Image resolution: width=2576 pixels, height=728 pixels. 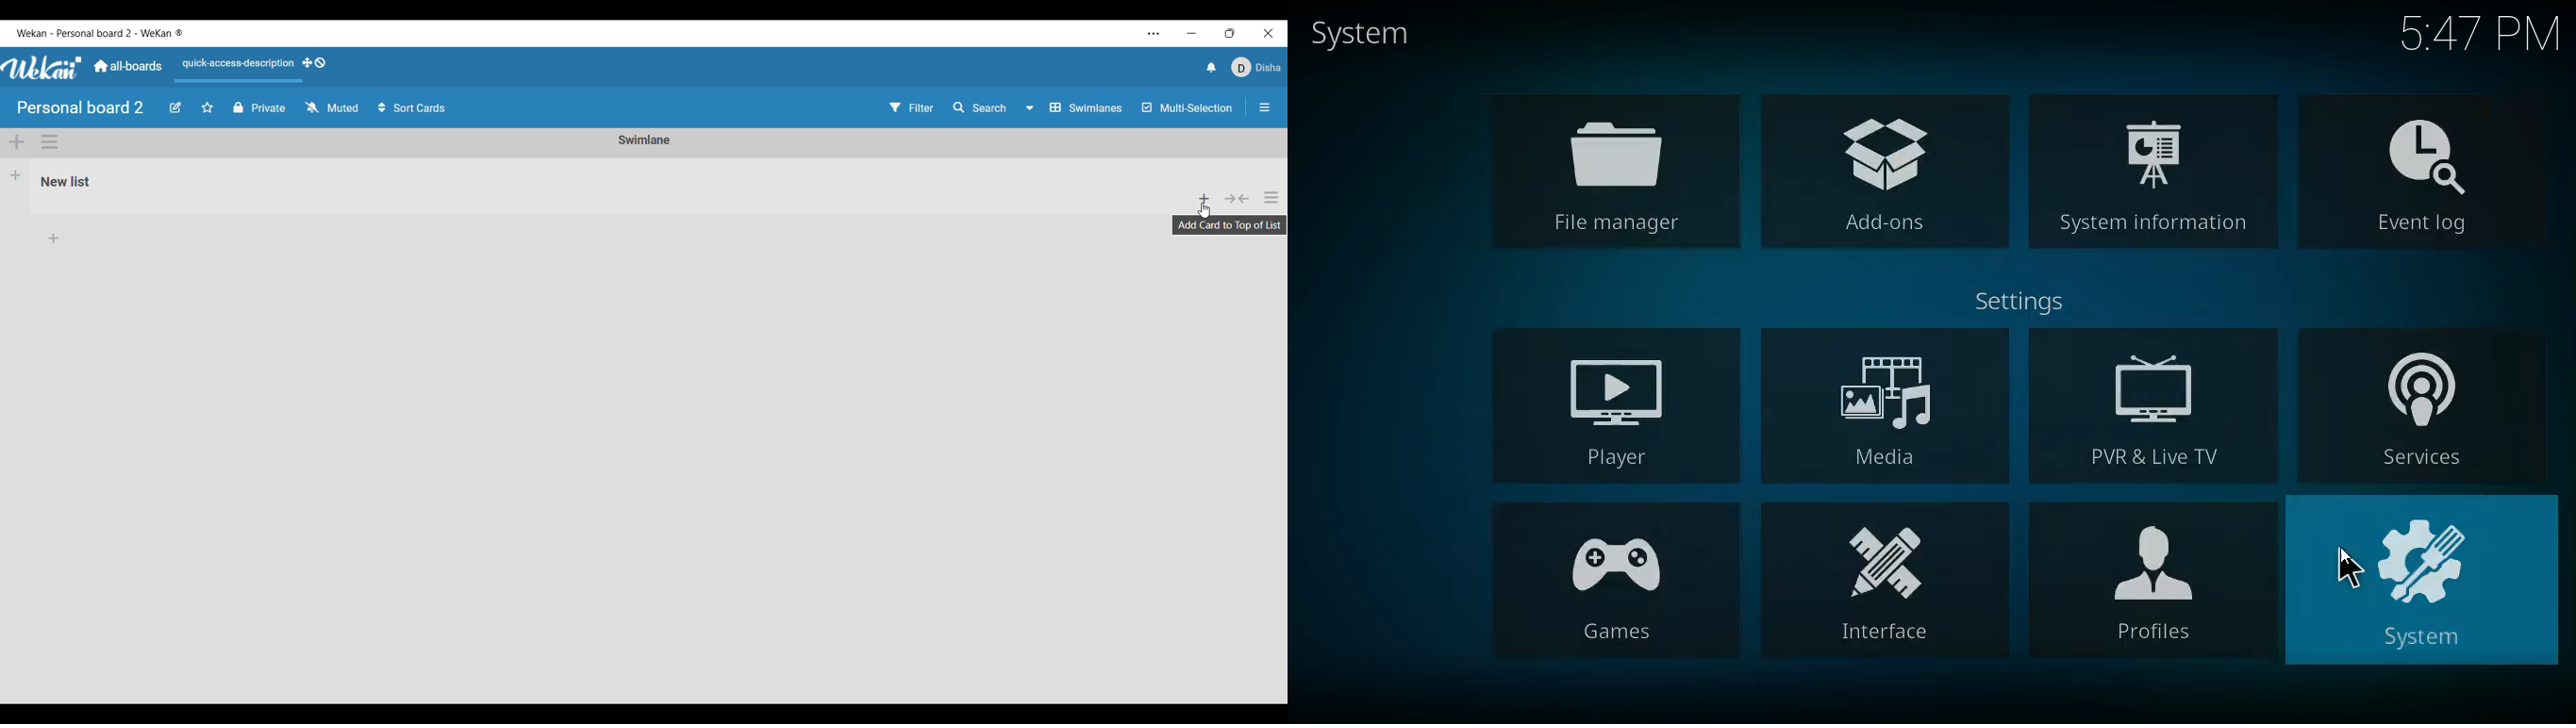 What do you see at coordinates (1257, 67) in the screenshot?
I see `Current account` at bounding box center [1257, 67].